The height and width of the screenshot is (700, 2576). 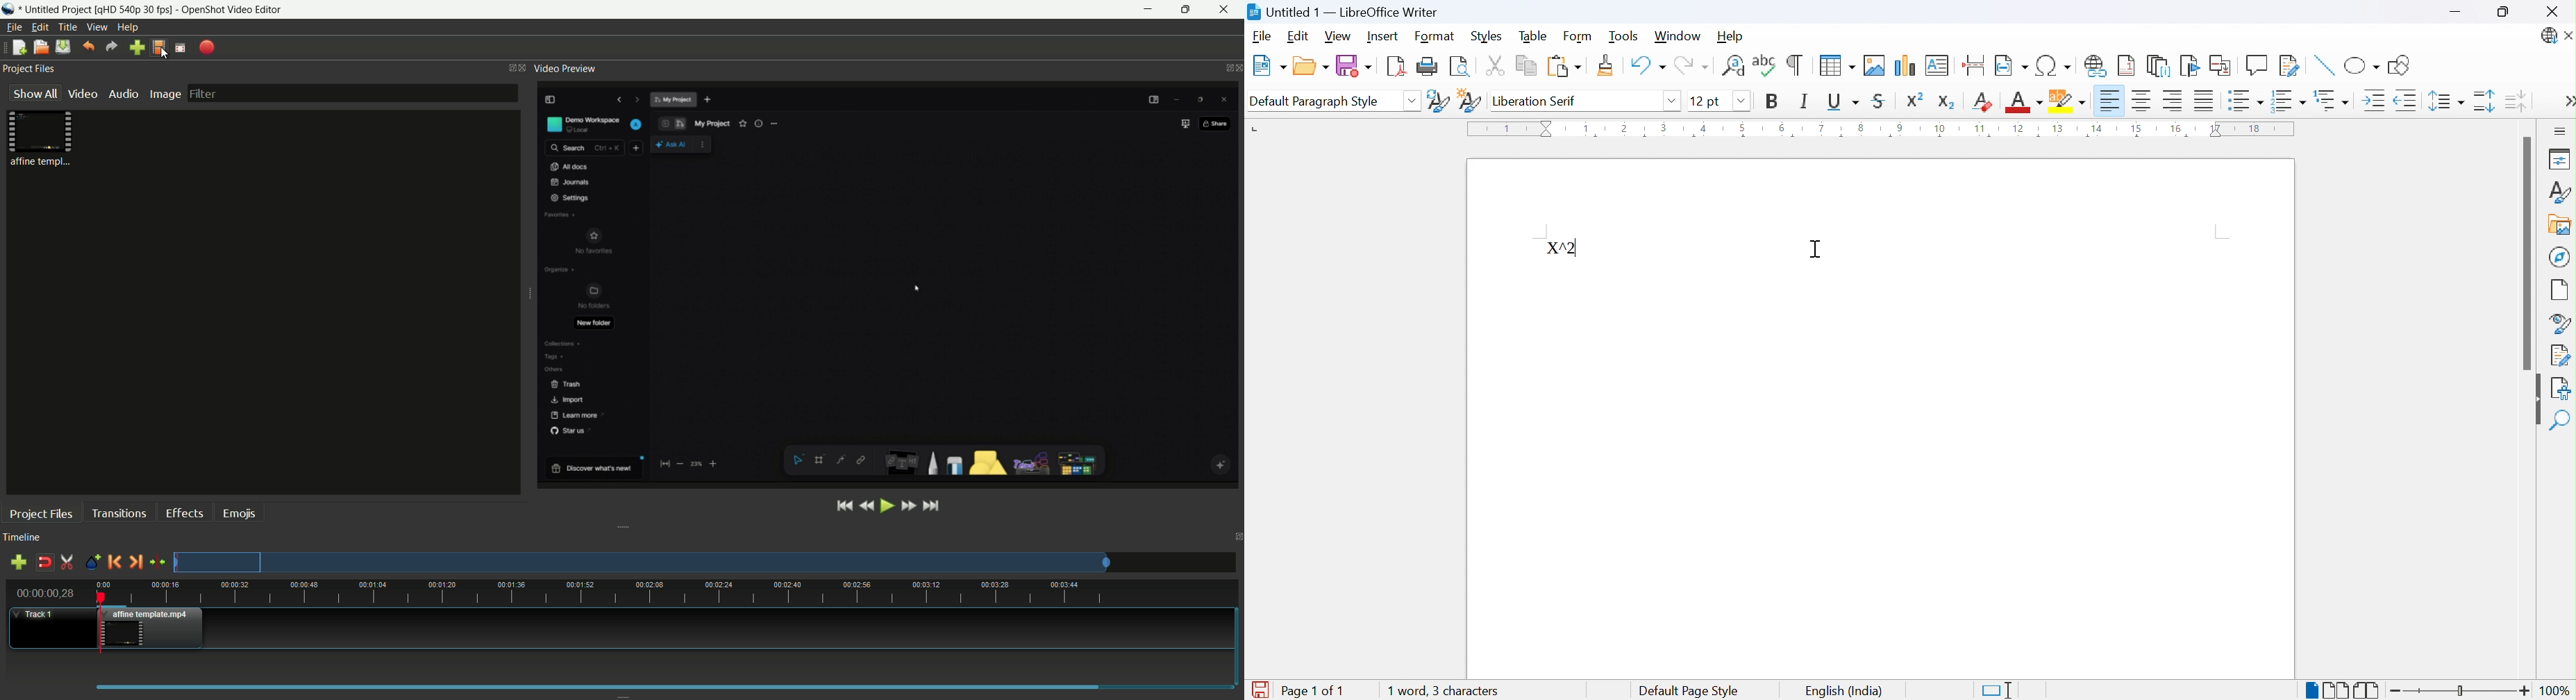 What do you see at coordinates (1236, 537) in the screenshot?
I see `close timeline` at bounding box center [1236, 537].